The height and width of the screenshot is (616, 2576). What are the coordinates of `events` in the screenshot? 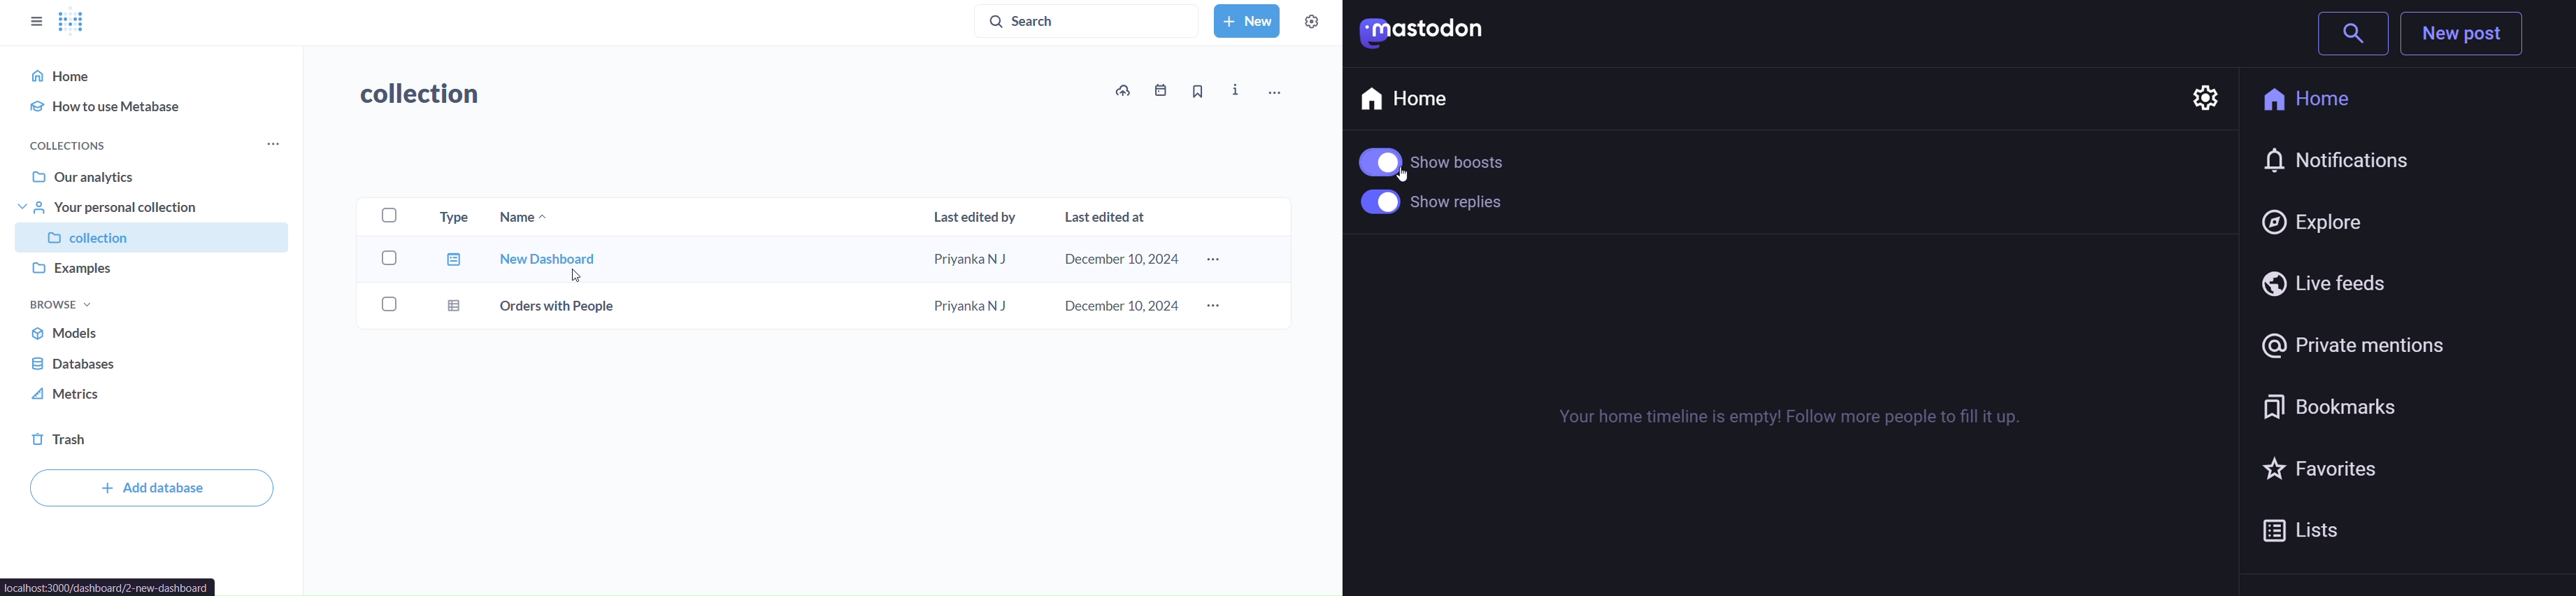 It's located at (1160, 90).